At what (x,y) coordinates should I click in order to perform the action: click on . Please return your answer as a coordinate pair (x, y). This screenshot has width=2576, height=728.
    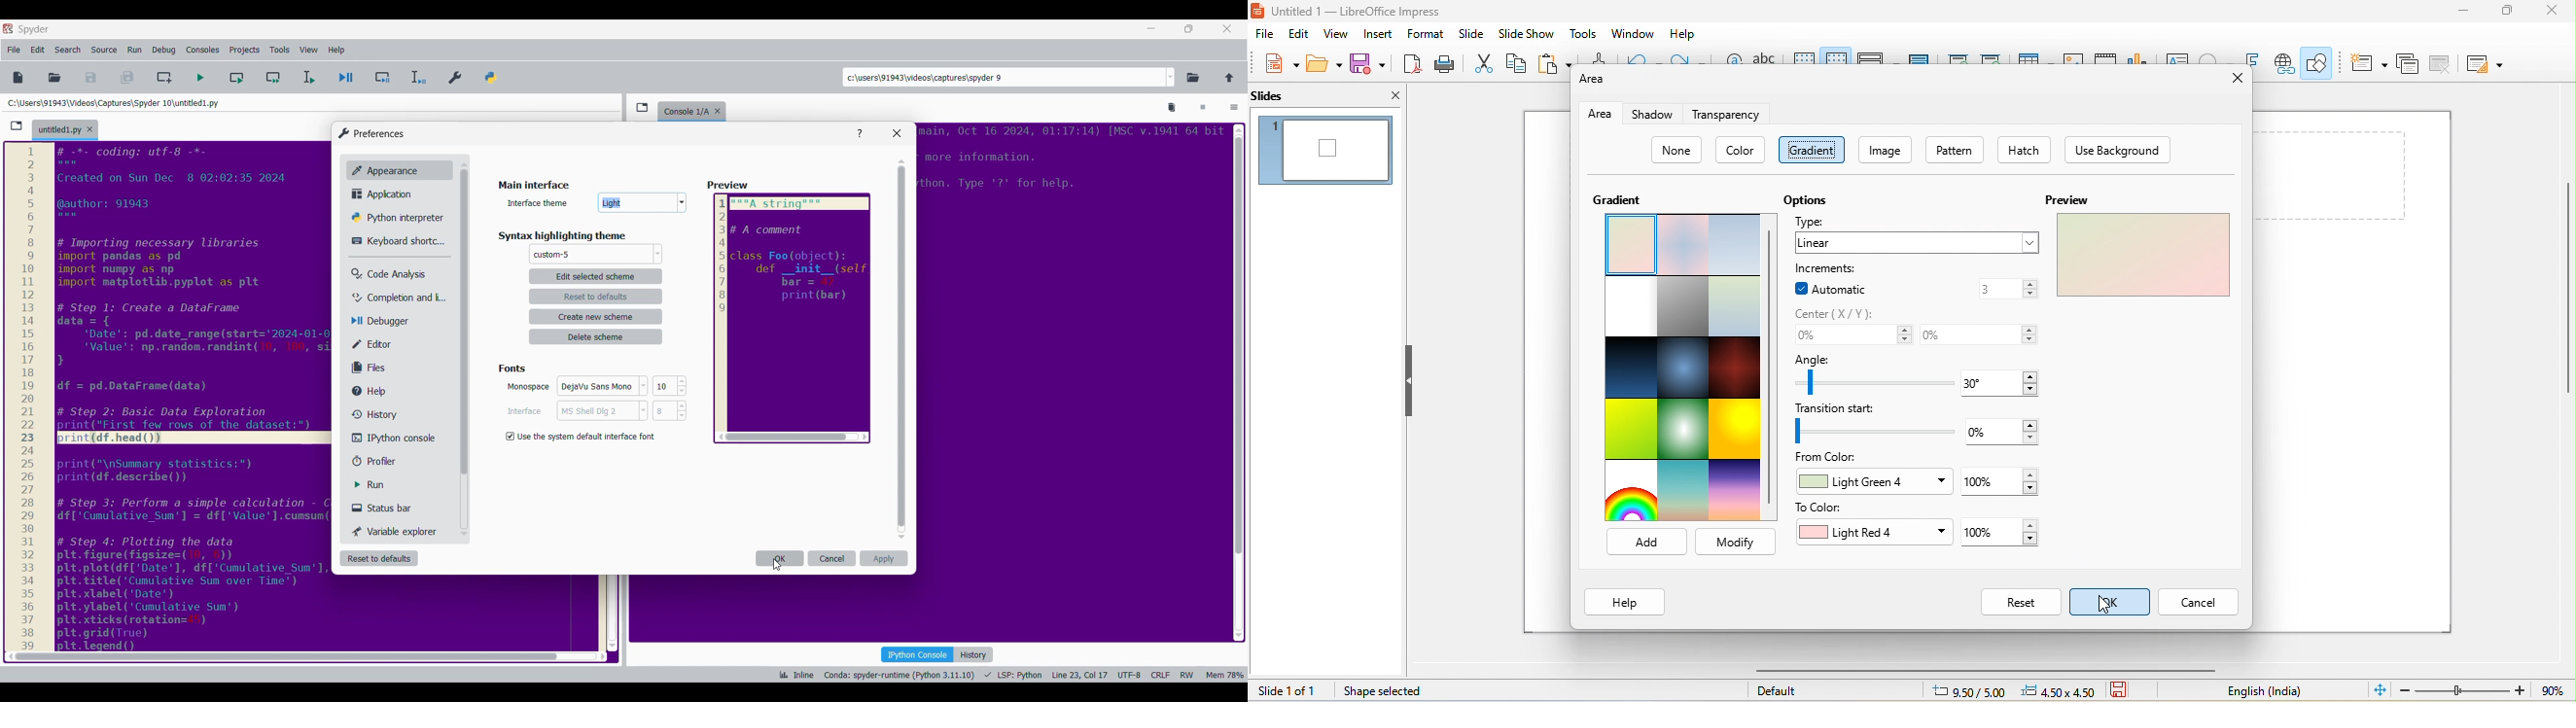
    Looking at the image, I should click on (1069, 162).